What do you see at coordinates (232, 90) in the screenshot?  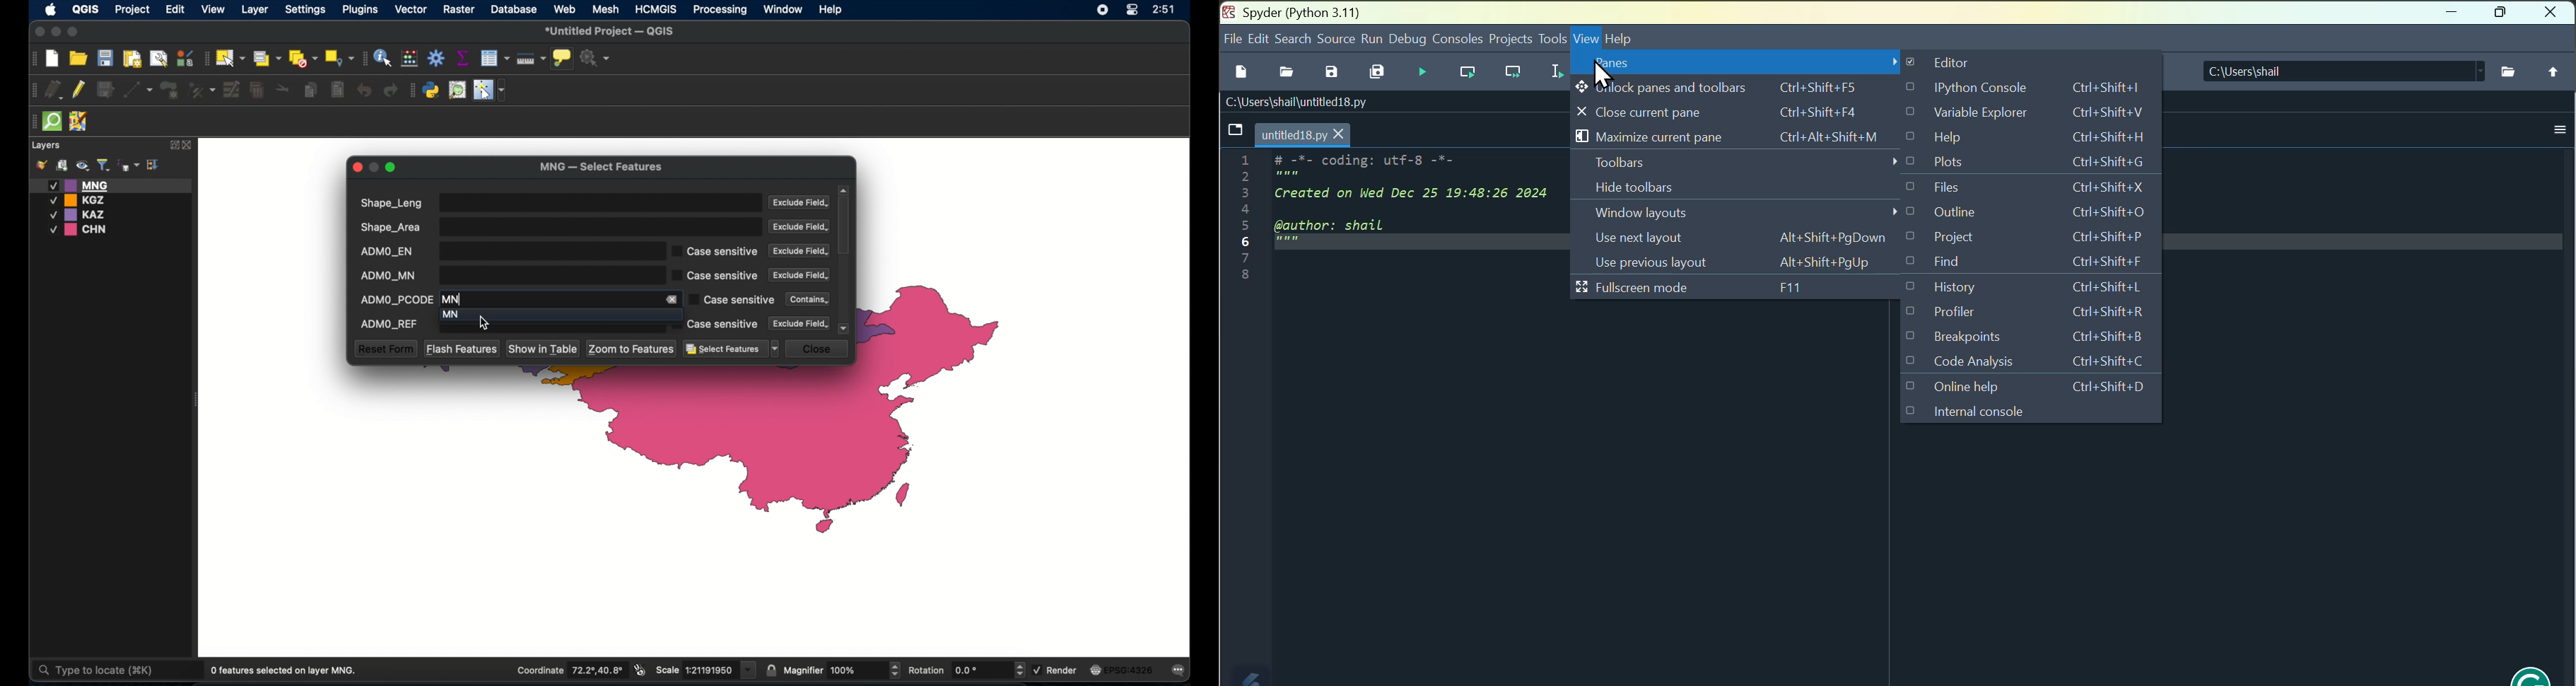 I see `modify attributes` at bounding box center [232, 90].